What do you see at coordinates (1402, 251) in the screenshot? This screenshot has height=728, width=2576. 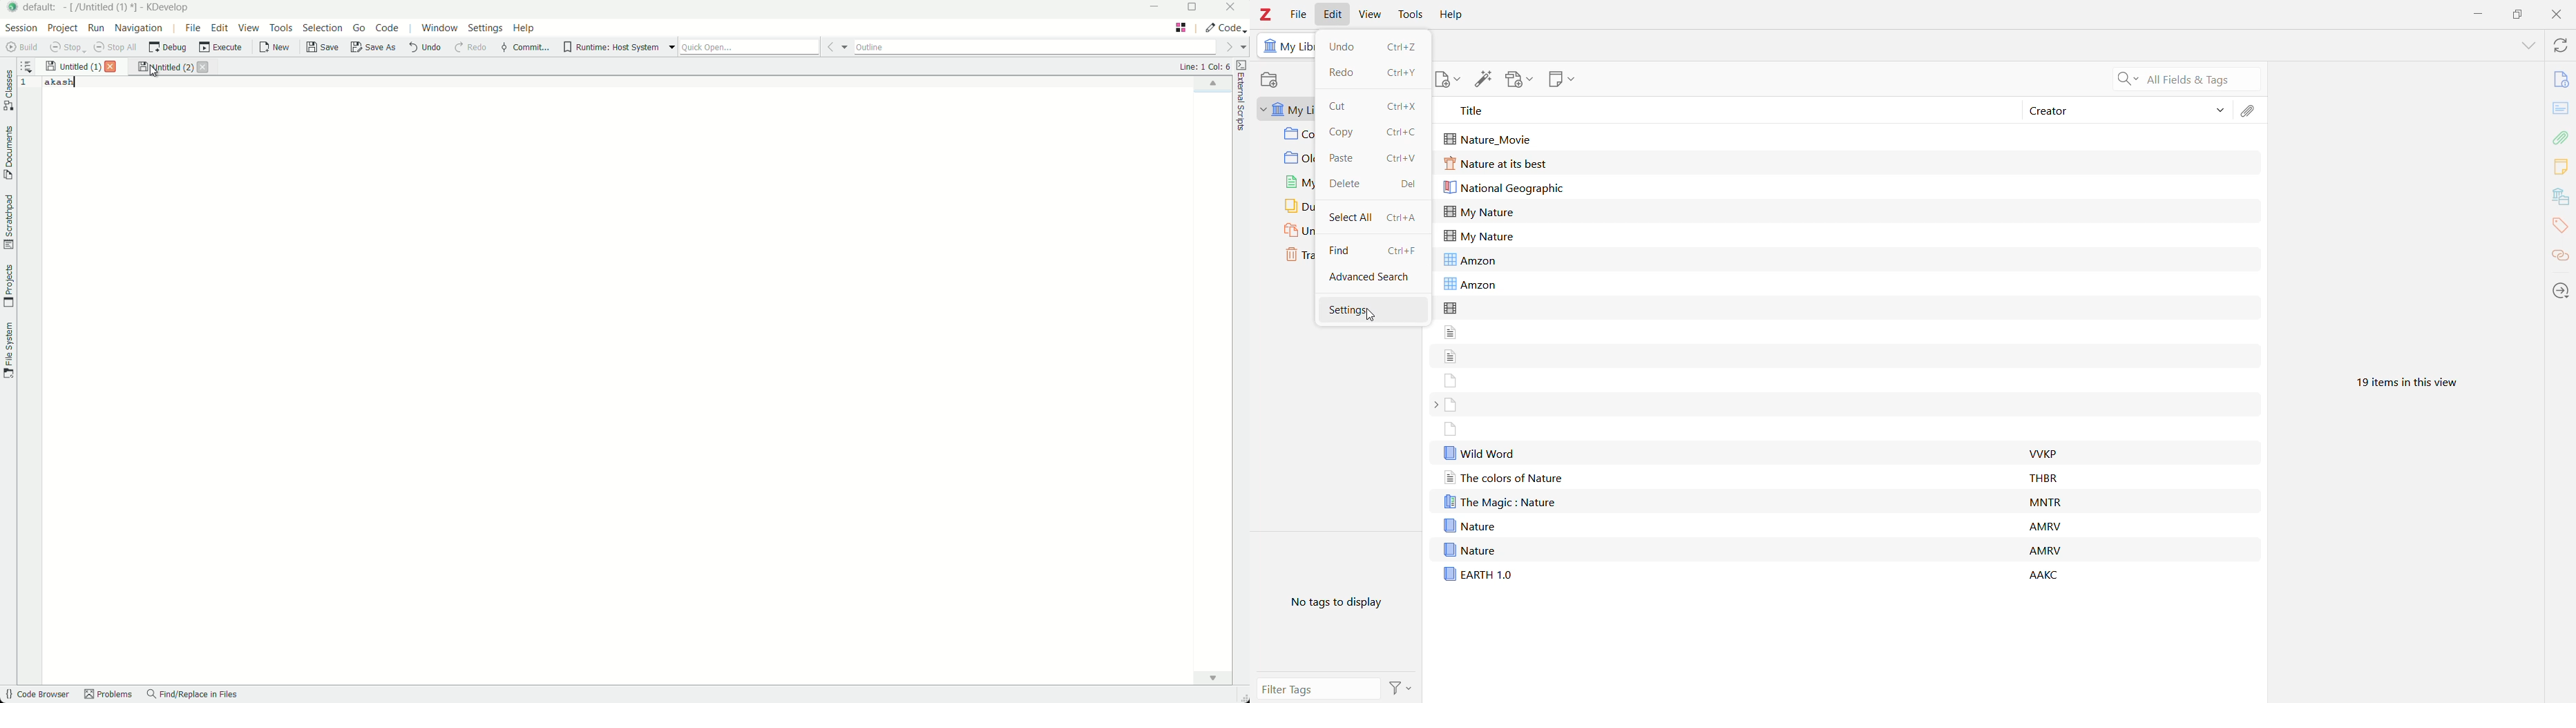 I see `Ctrl+F` at bounding box center [1402, 251].